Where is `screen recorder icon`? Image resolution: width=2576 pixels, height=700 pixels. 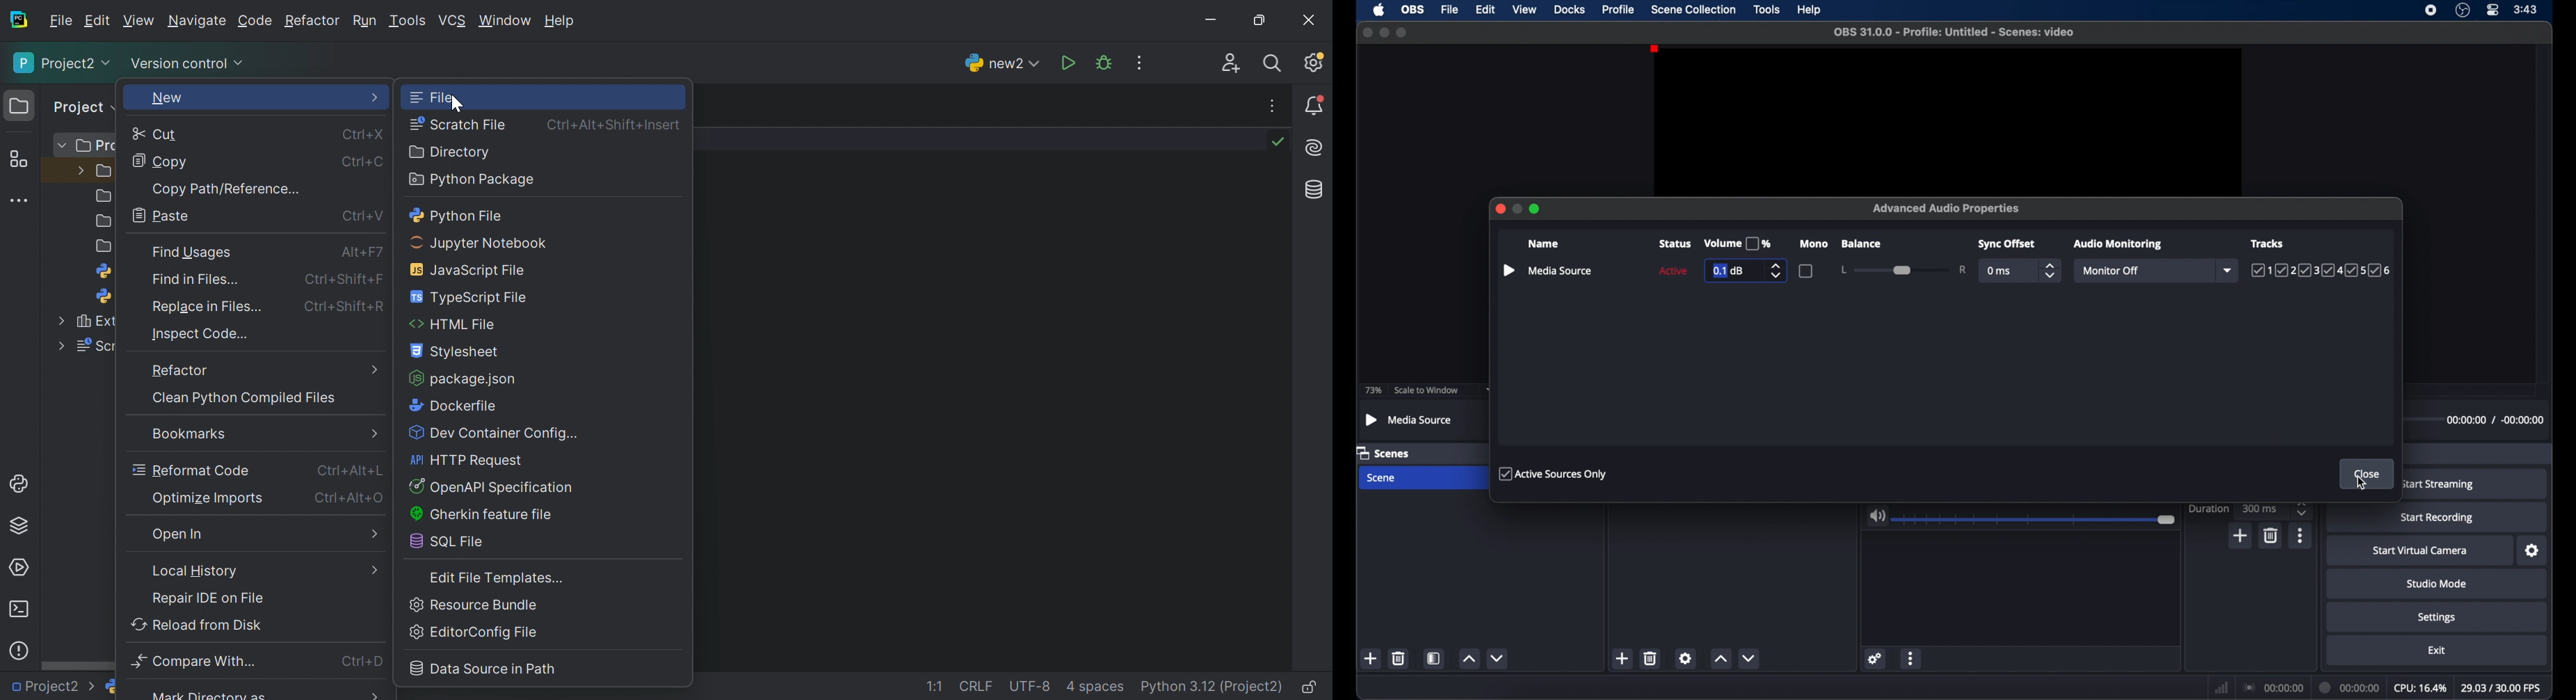 screen recorder icon is located at coordinates (2430, 10).